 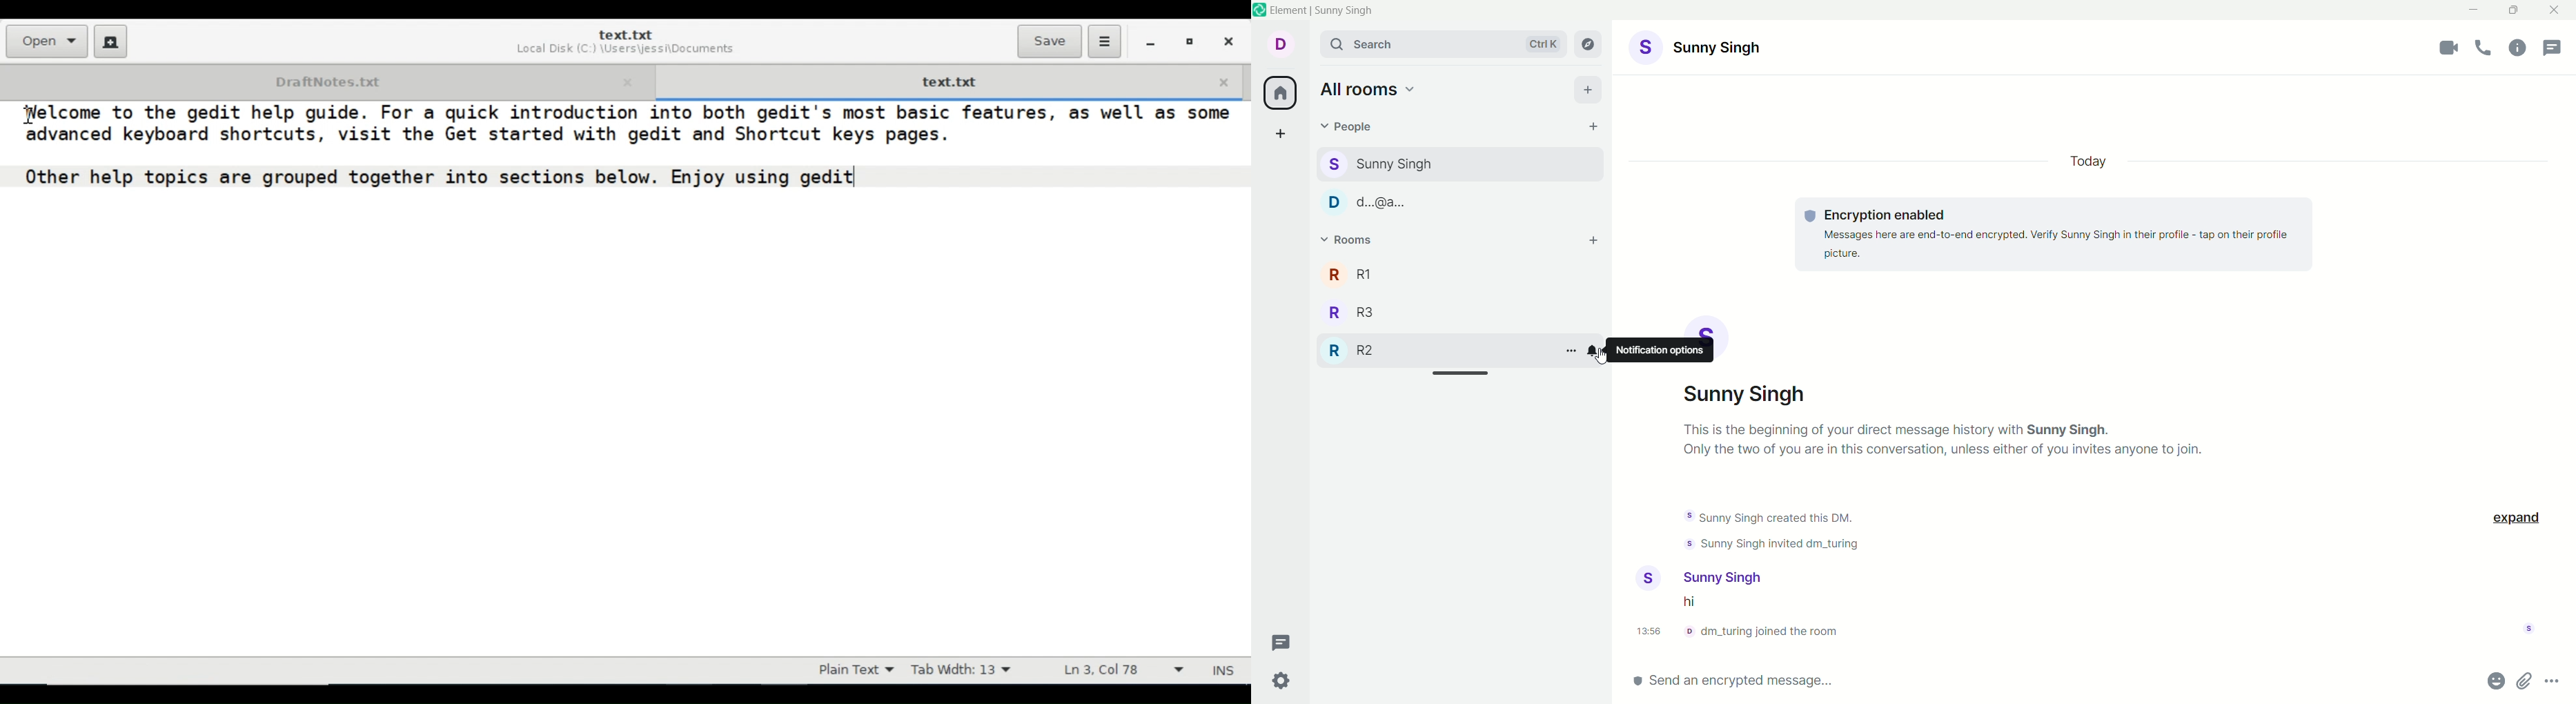 I want to click on notification options, so click(x=1662, y=351).